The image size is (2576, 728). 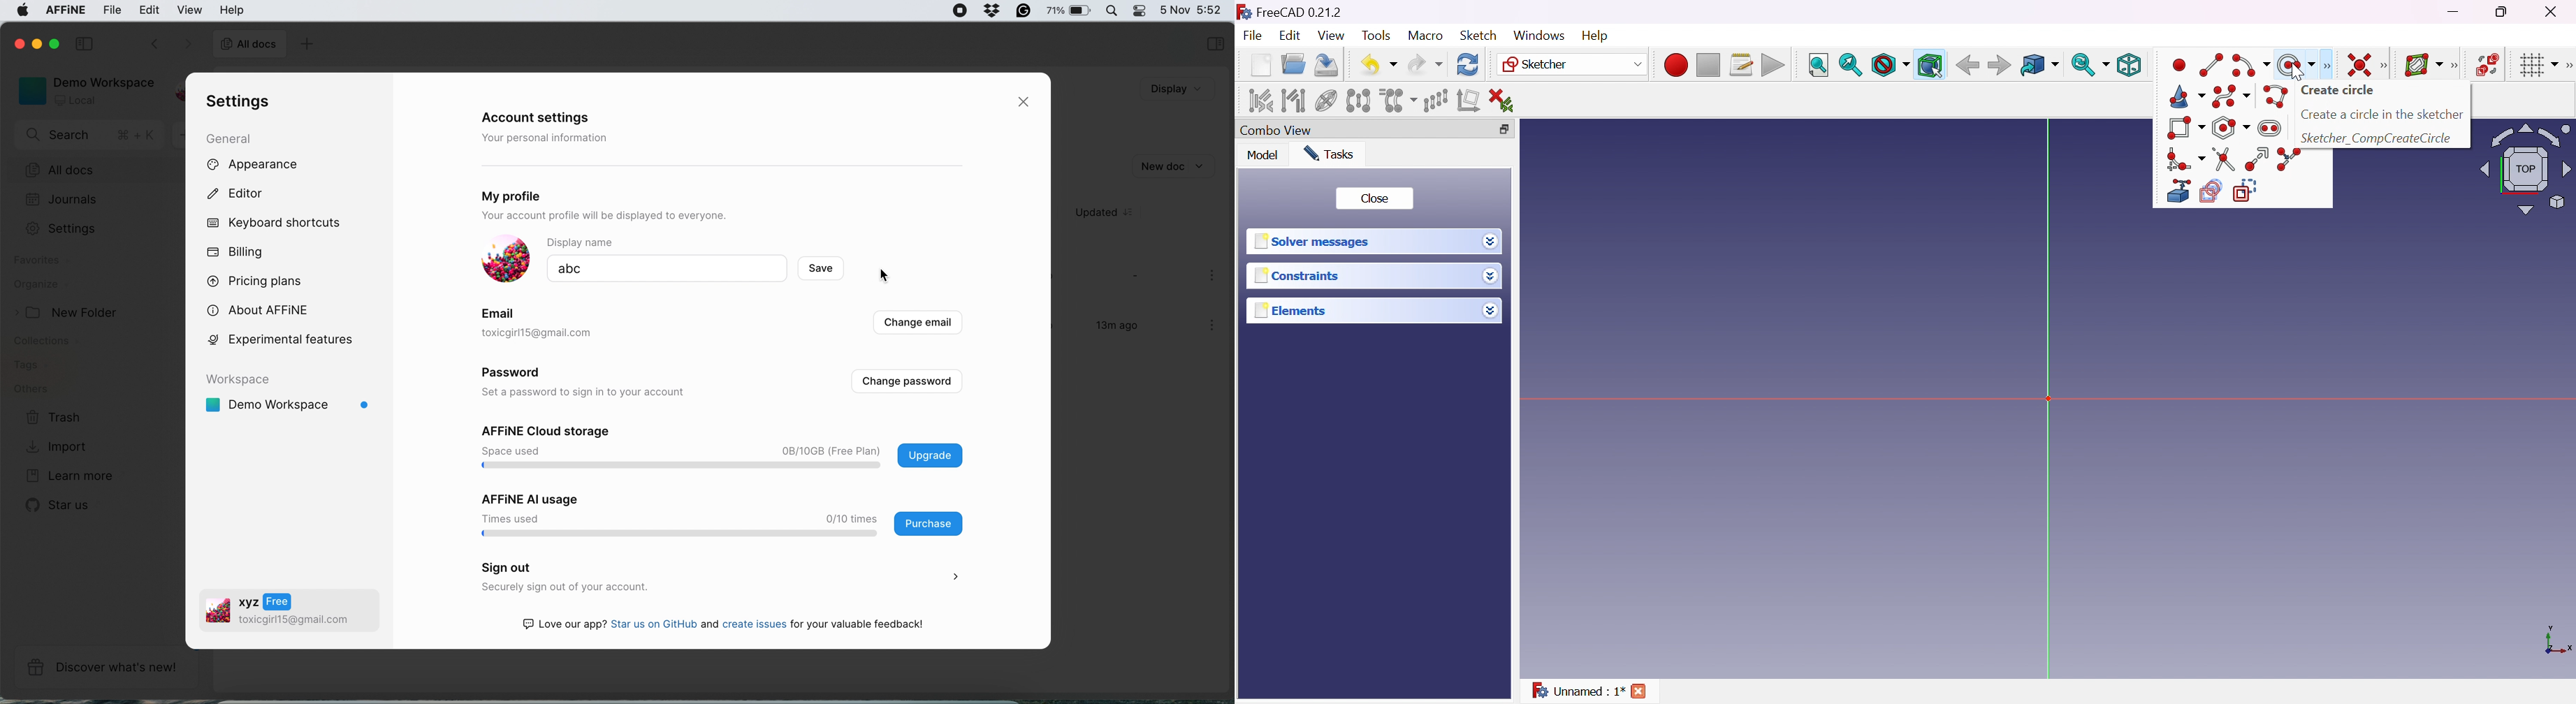 What do you see at coordinates (2361, 66) in the screenshot?
I see `Constrain conincident` at bounding box center [2361, 66].